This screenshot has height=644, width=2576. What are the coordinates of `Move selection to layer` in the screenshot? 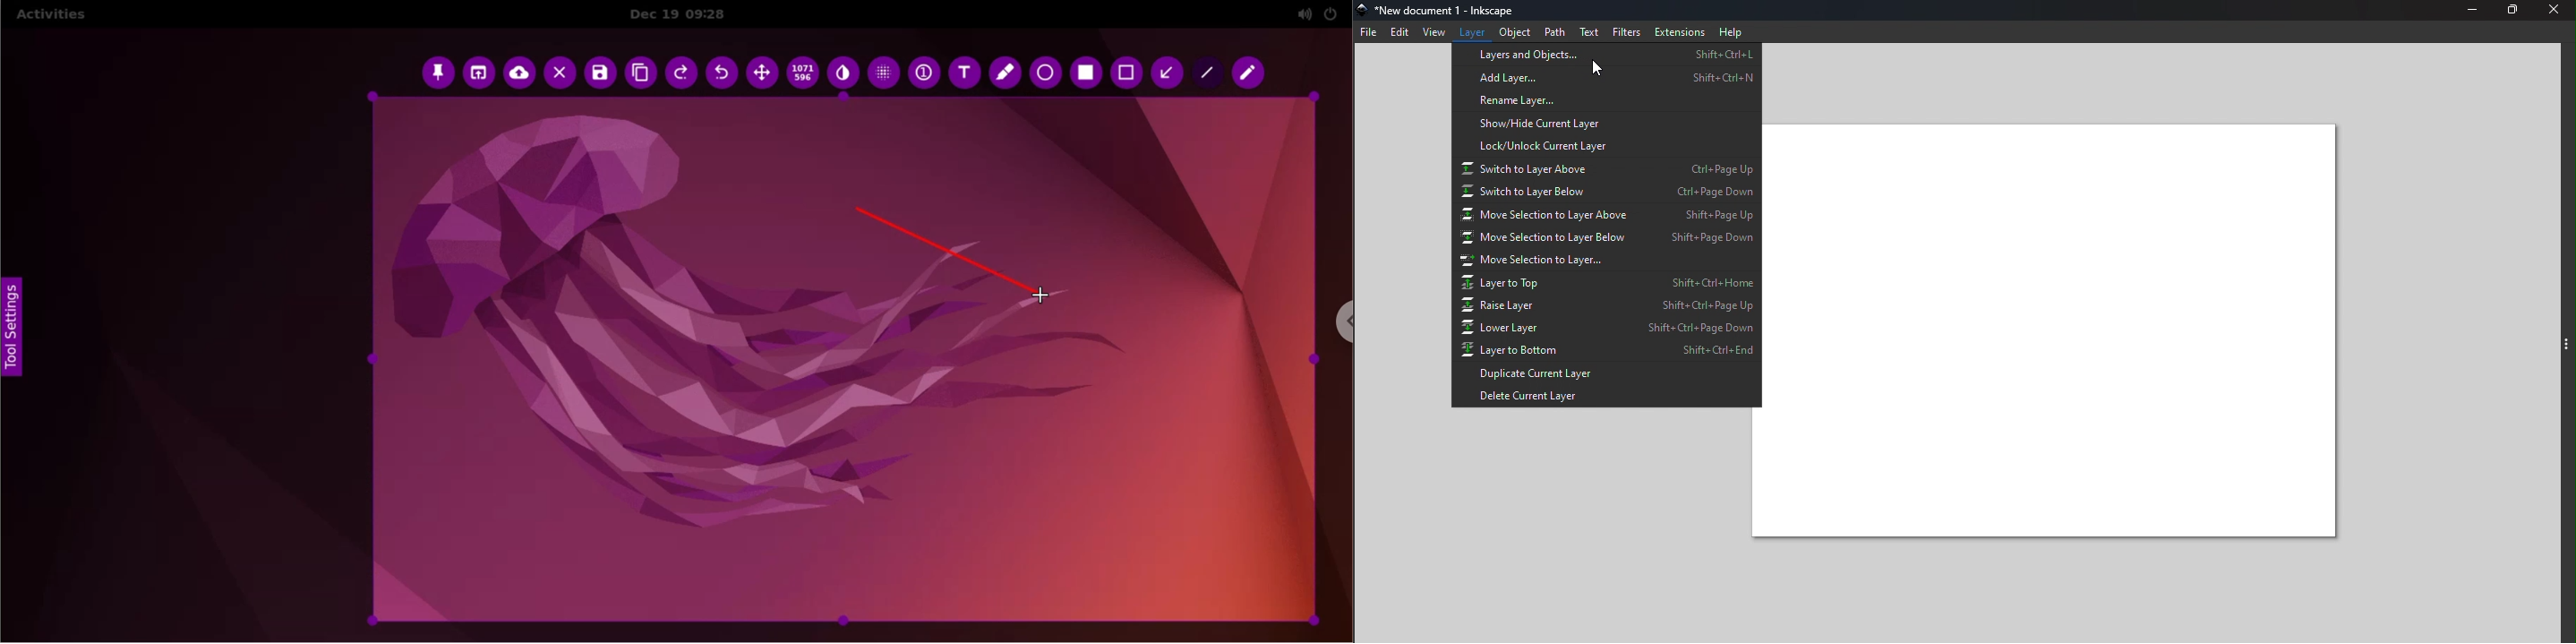 It's located at (1606, 261).